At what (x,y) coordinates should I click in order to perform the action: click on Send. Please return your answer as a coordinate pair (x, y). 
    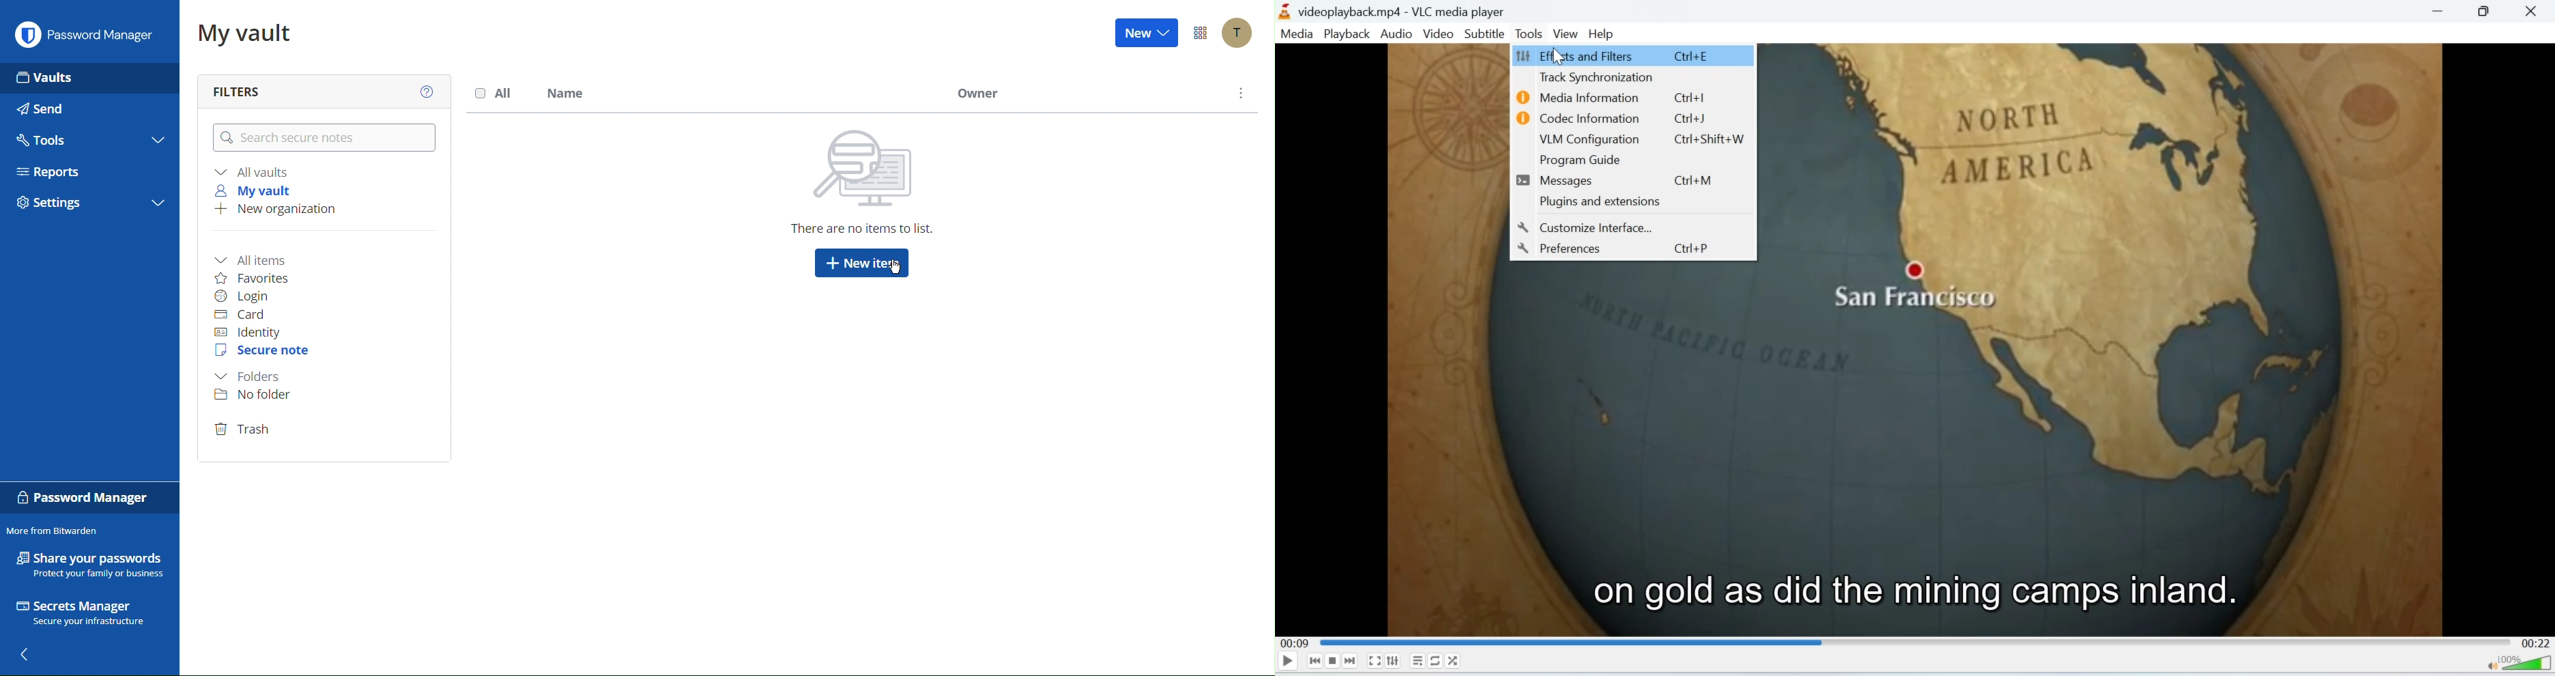
    Looking at the image, I should click on (46, 109).